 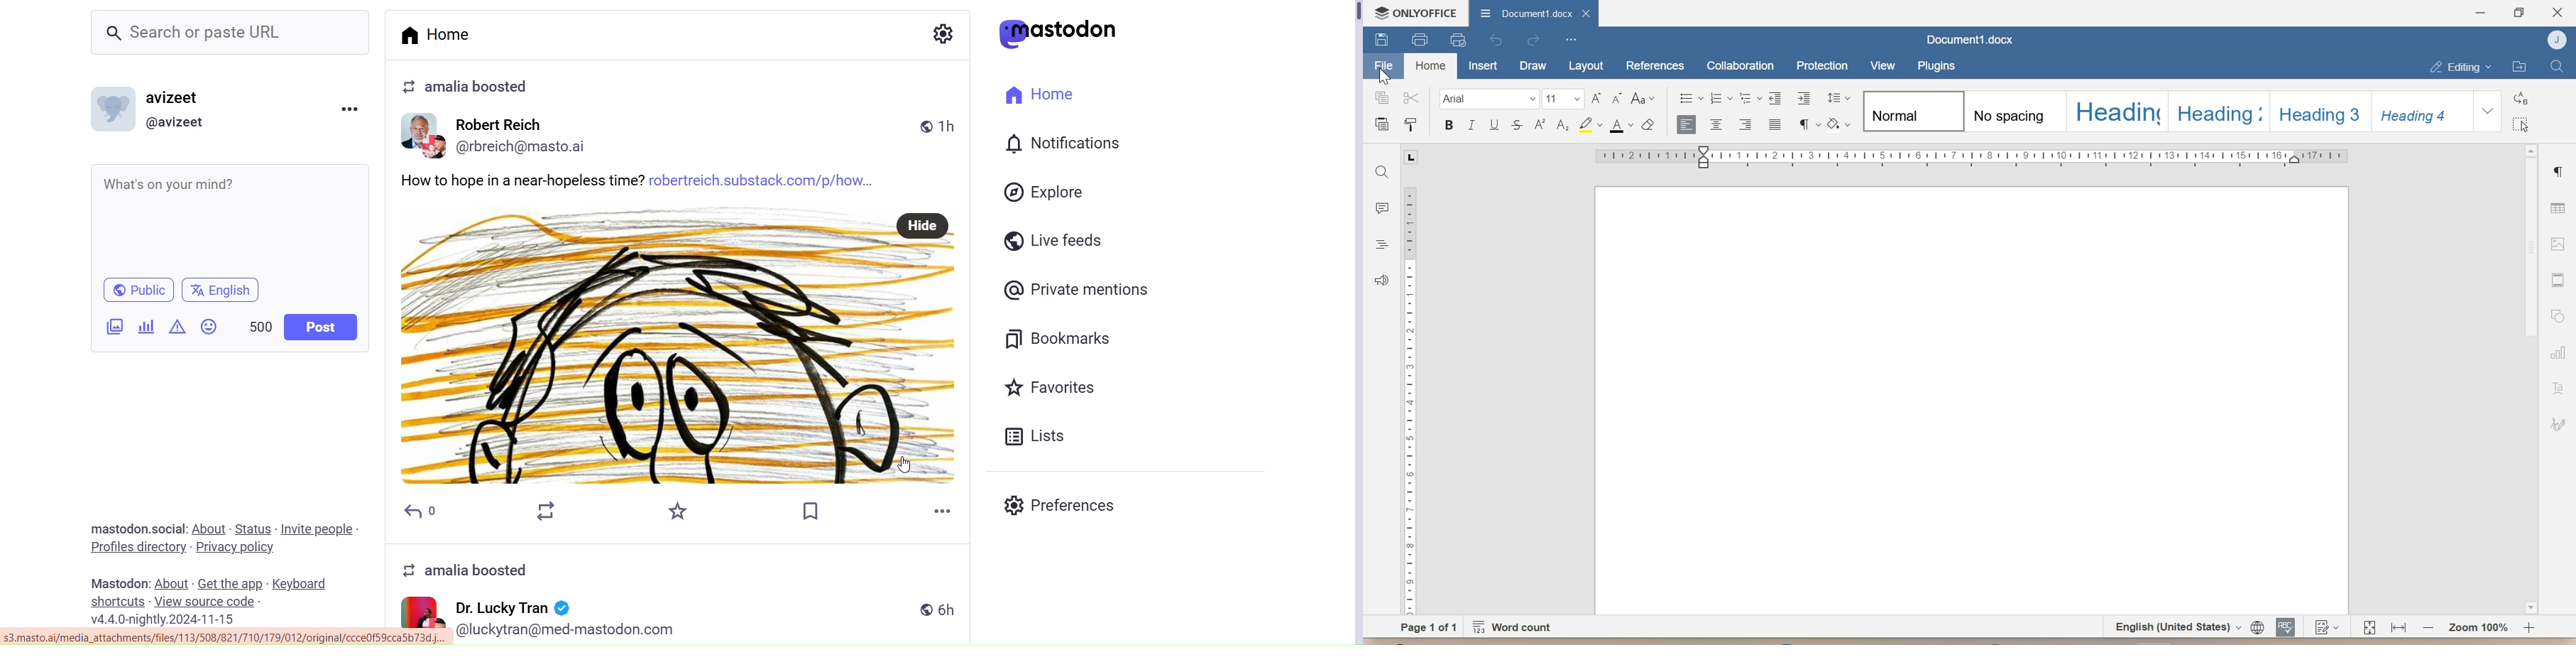 I want to click on Maximize, so click(x=2519, y=13).